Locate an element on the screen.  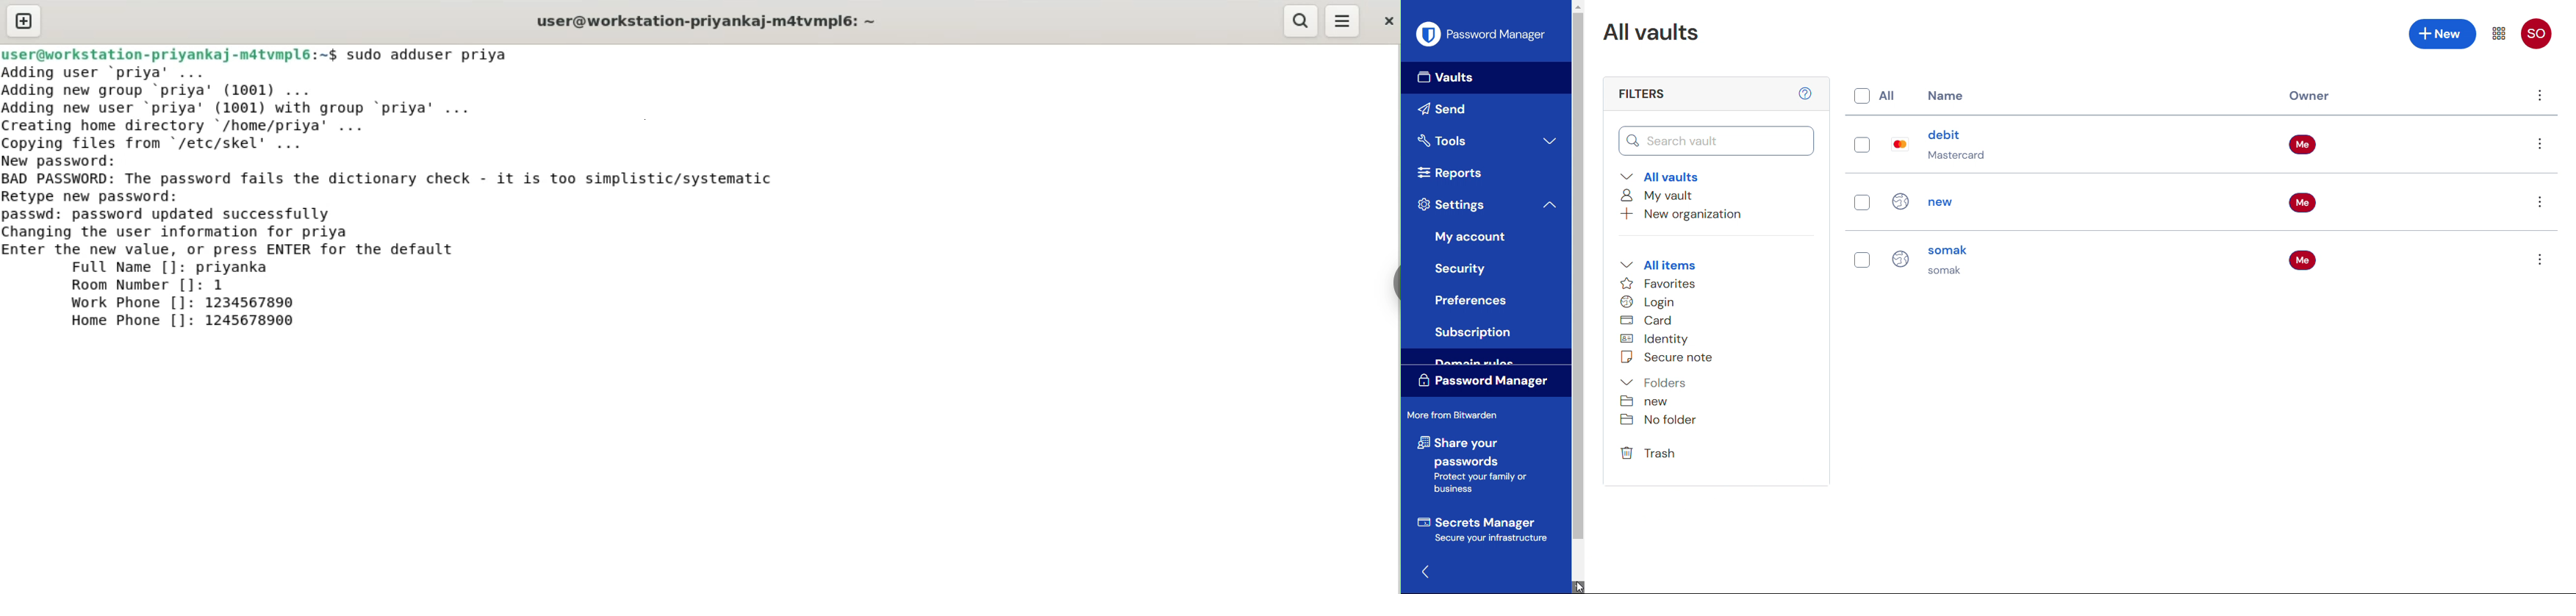
card  is located at coordinates (1649, 320).